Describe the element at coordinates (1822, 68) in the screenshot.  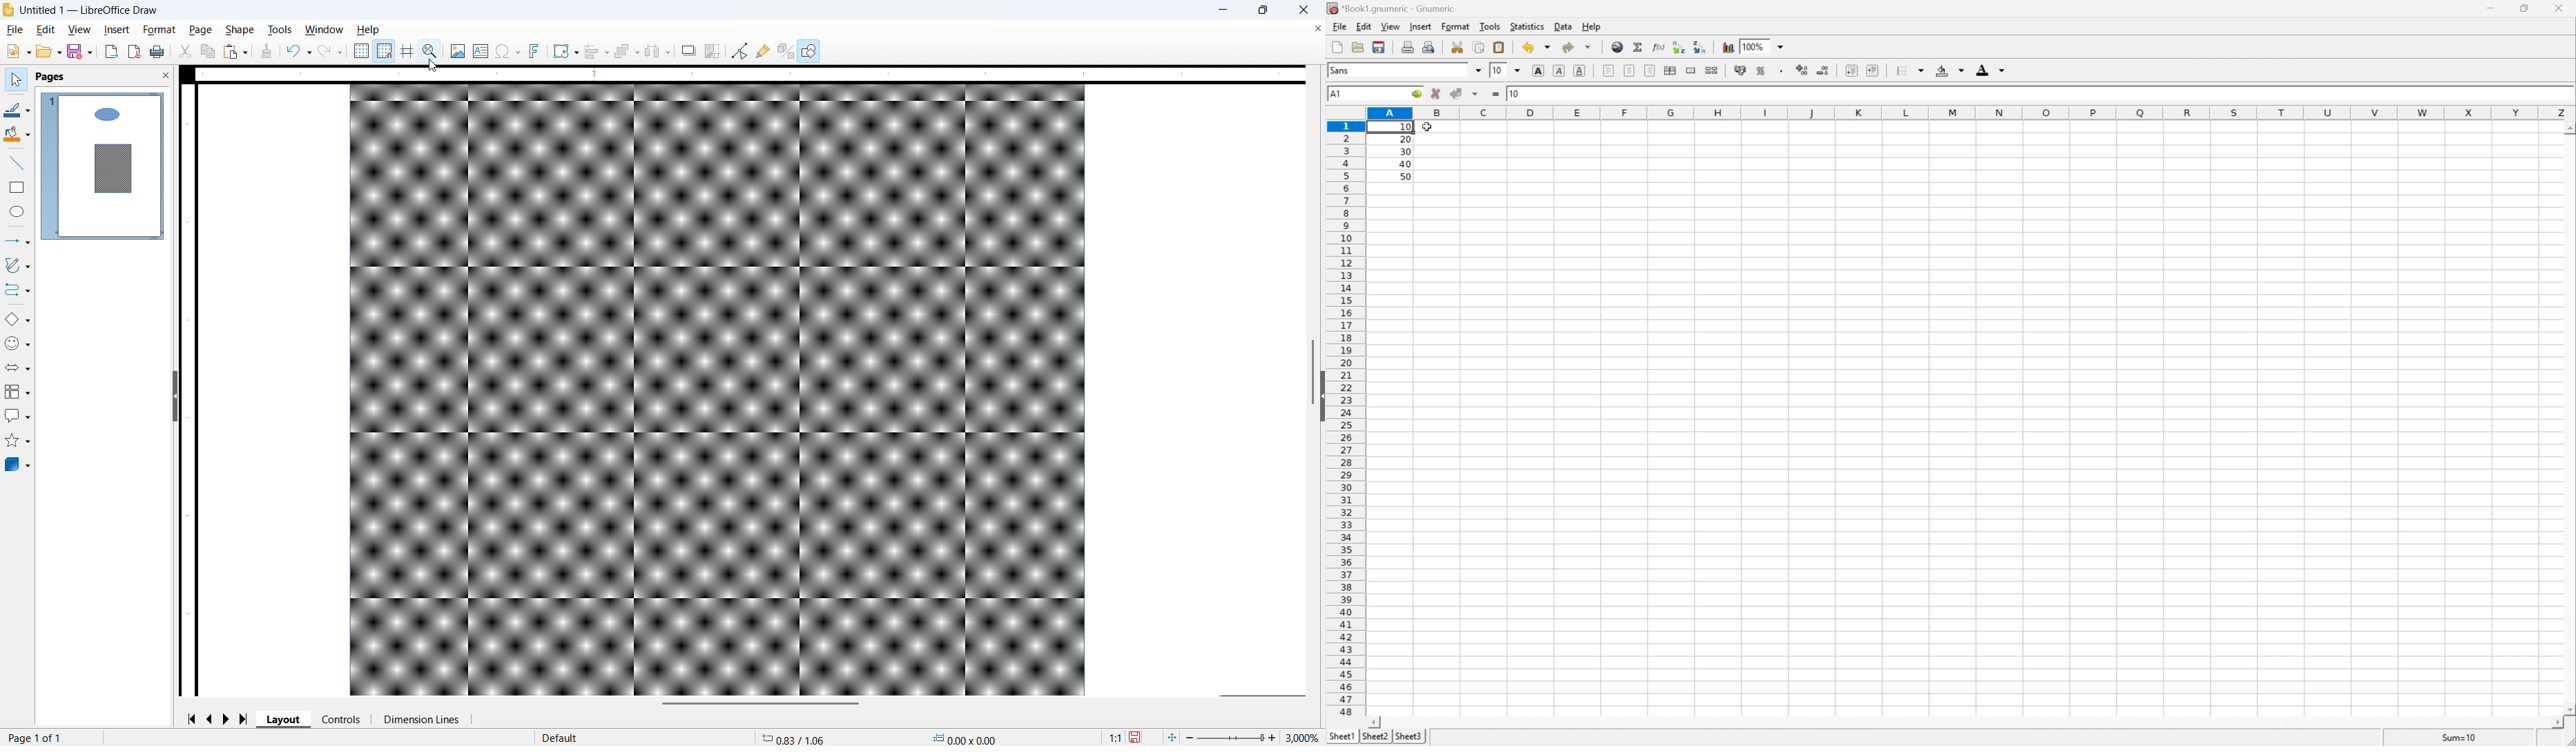
I see `Decrease the number of decimals displayed` at that location.